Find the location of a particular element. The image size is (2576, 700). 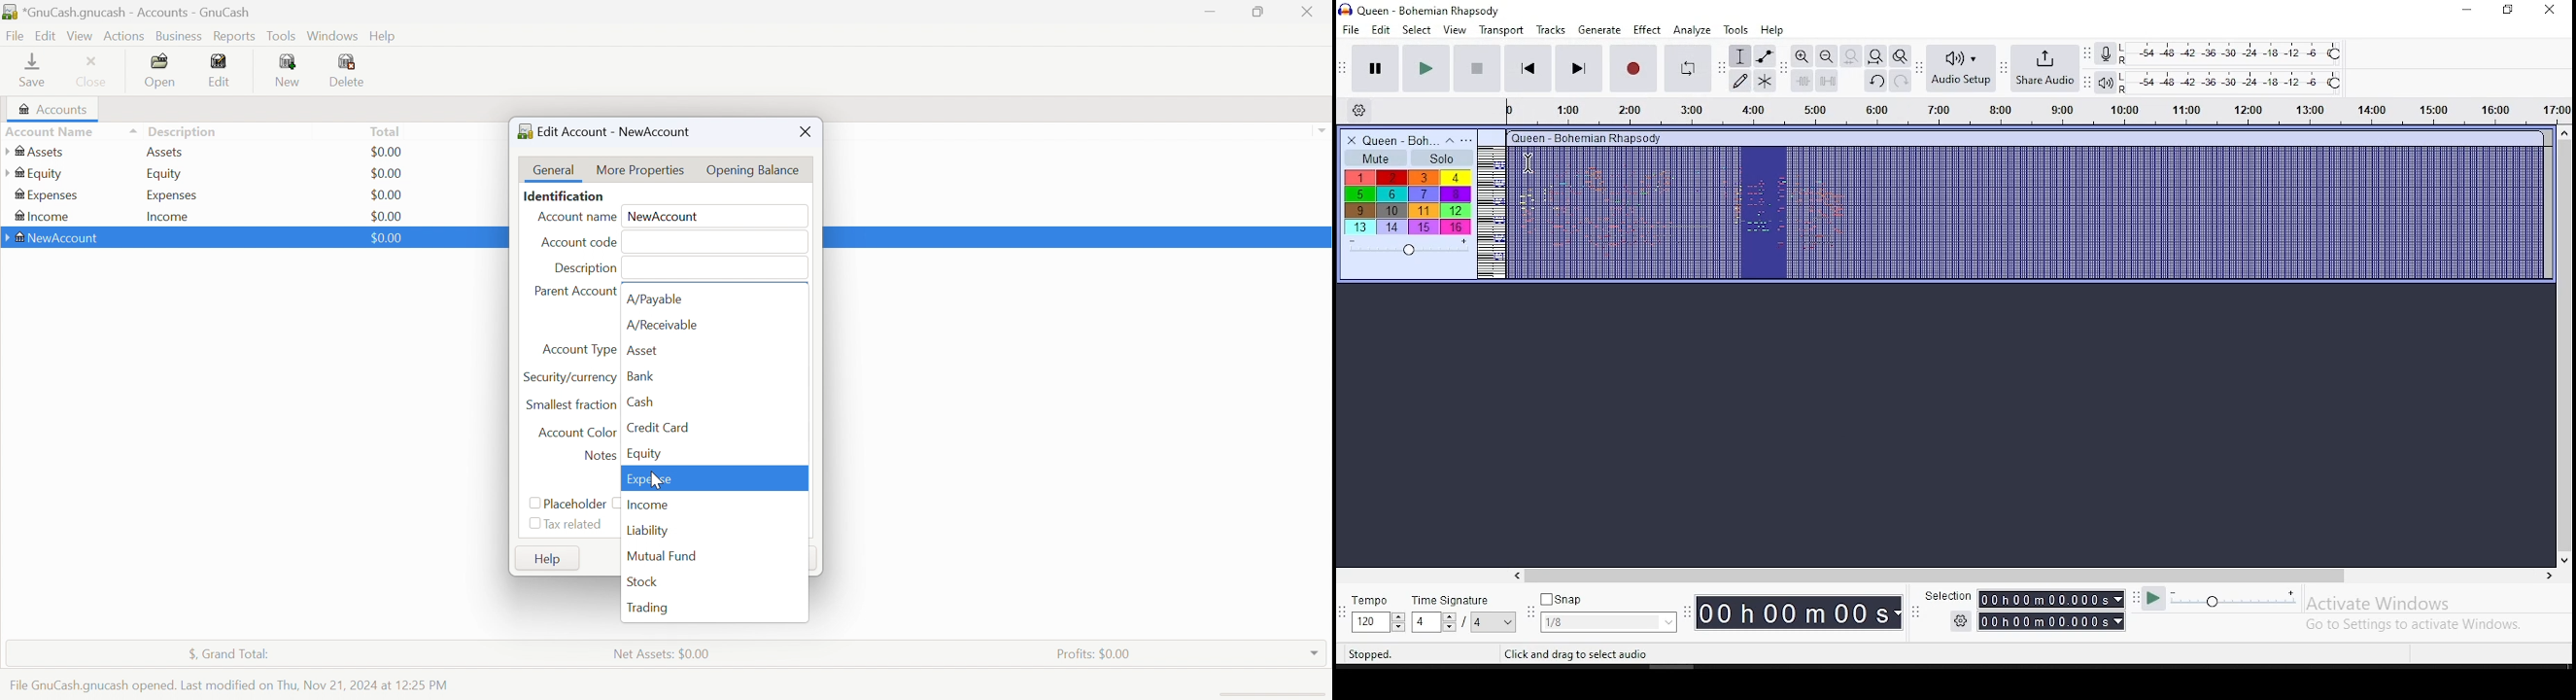

collapse is located at coordinates (1453, 139).